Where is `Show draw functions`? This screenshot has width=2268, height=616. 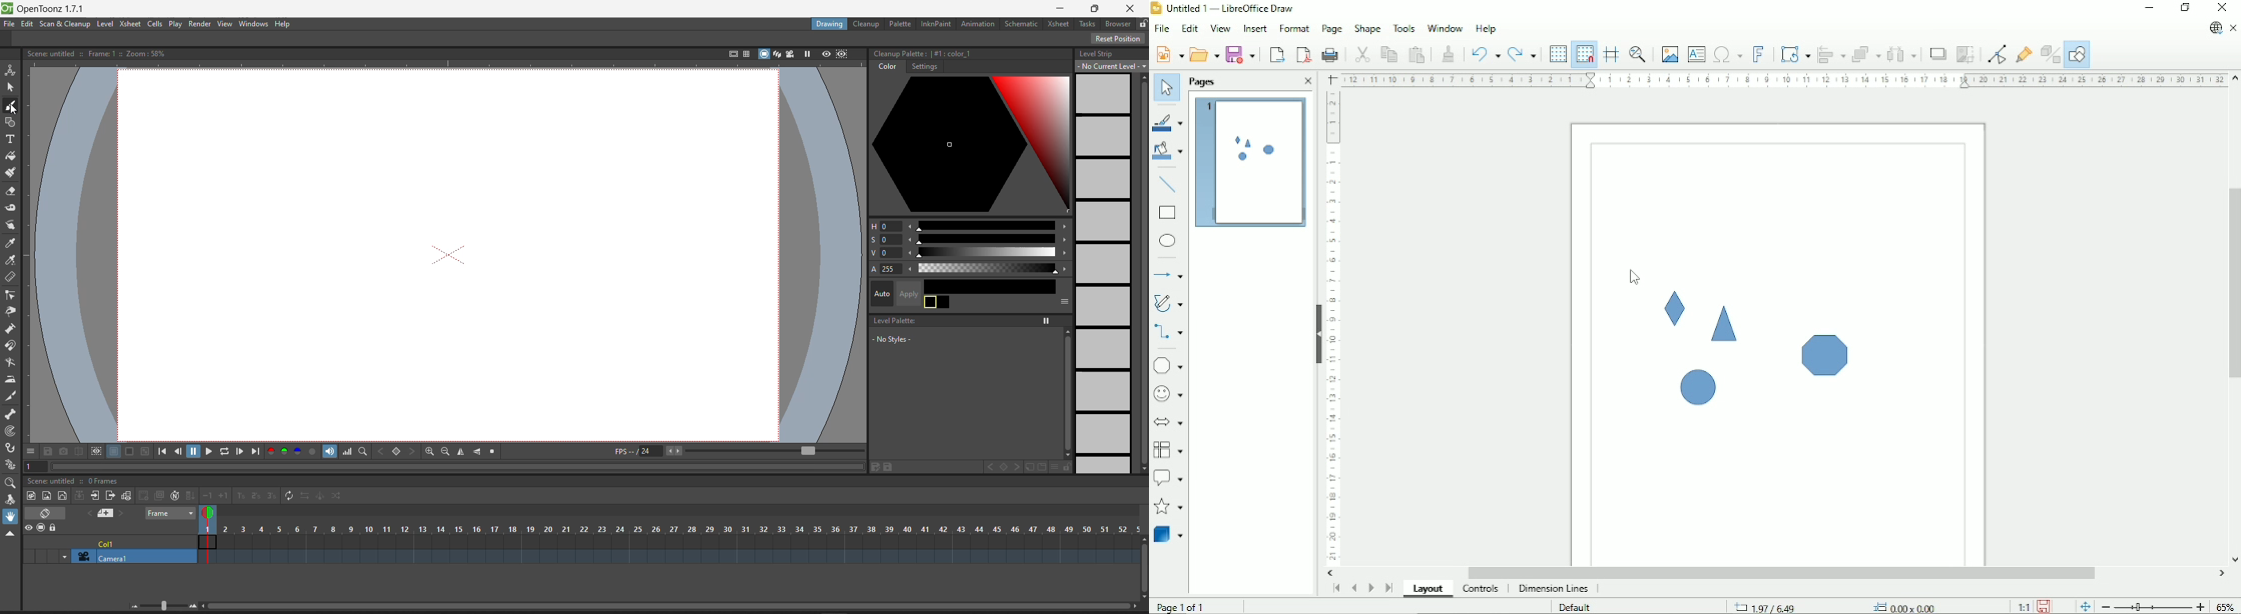
Show draw functions is located at coordinates (2078, 53).